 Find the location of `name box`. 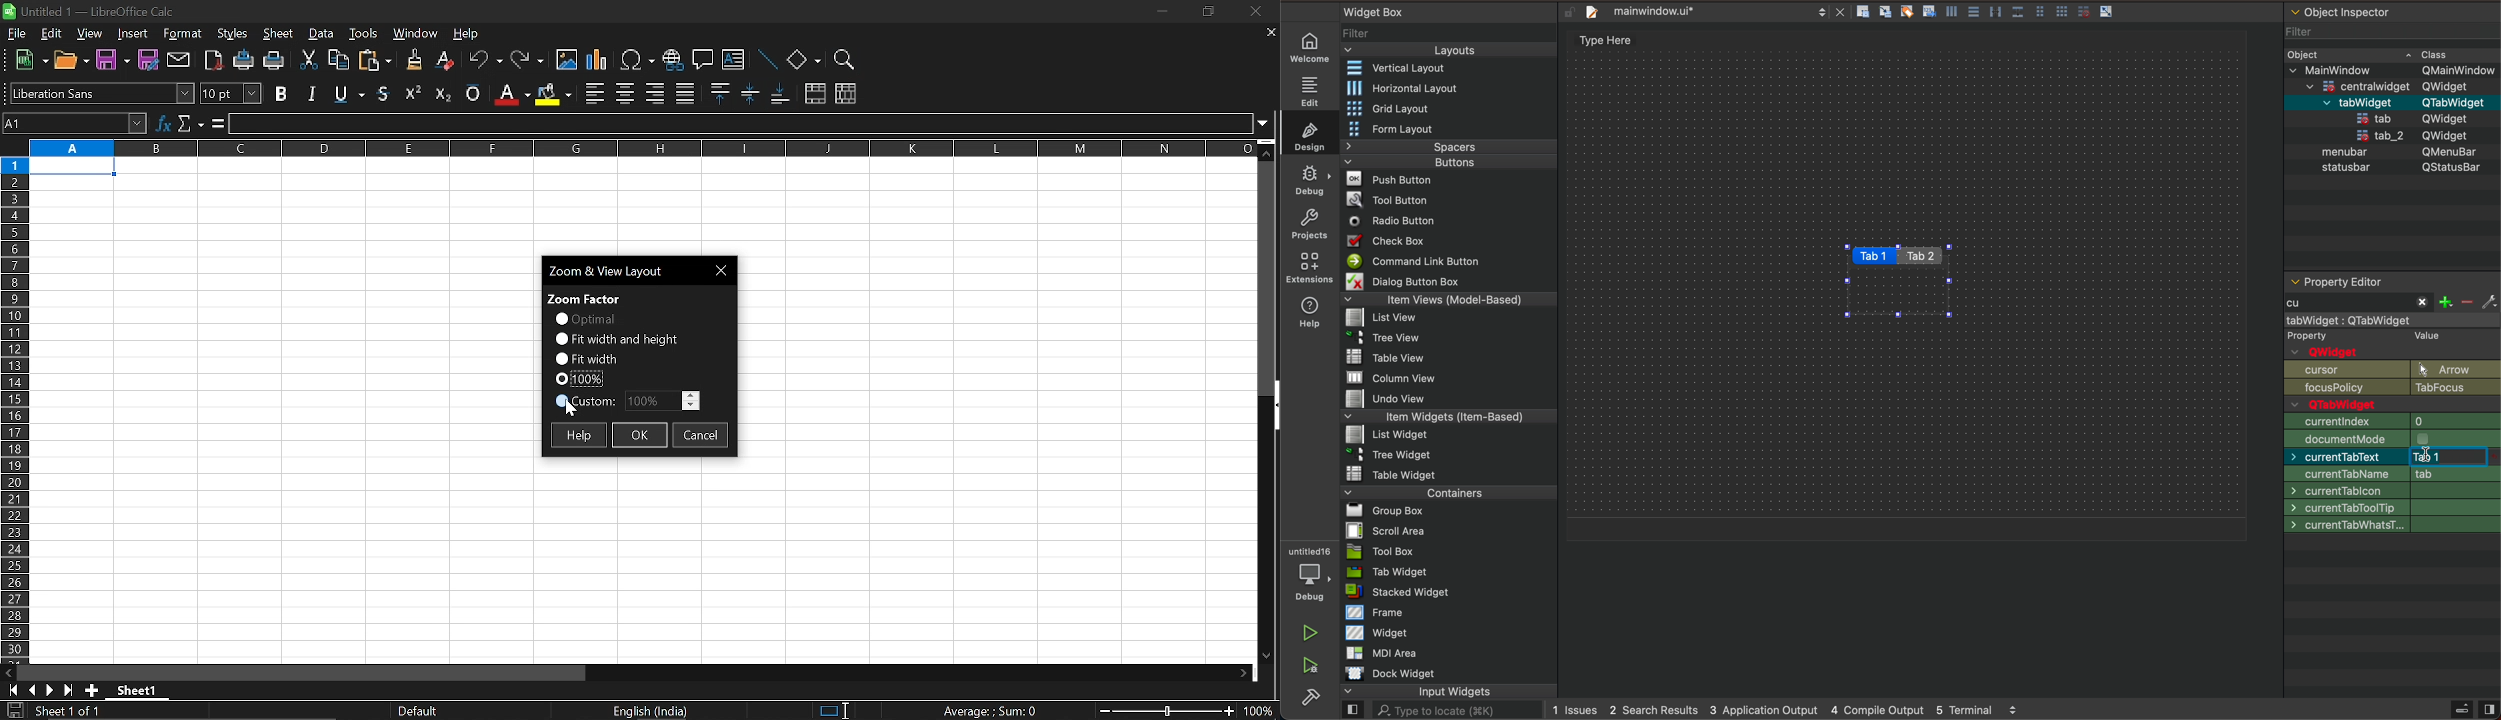

name box is located at coordinates (76, 123).